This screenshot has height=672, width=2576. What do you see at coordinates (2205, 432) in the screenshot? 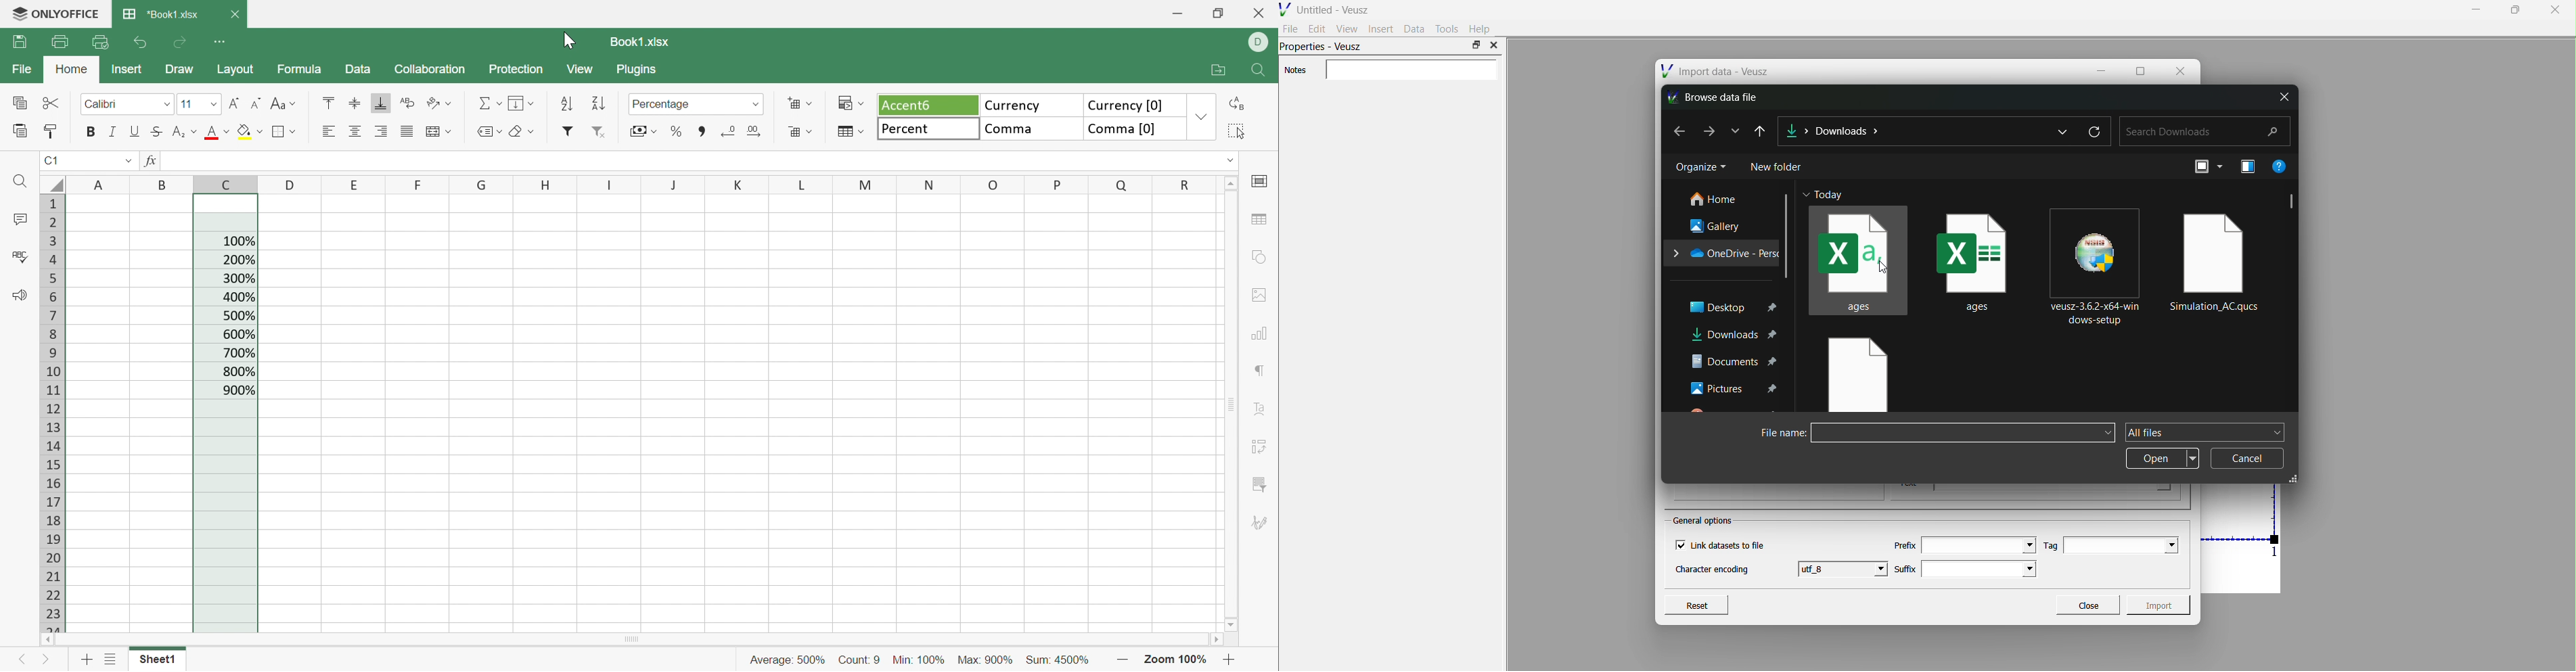
I see `All files` at bounding box center [2205, 432].